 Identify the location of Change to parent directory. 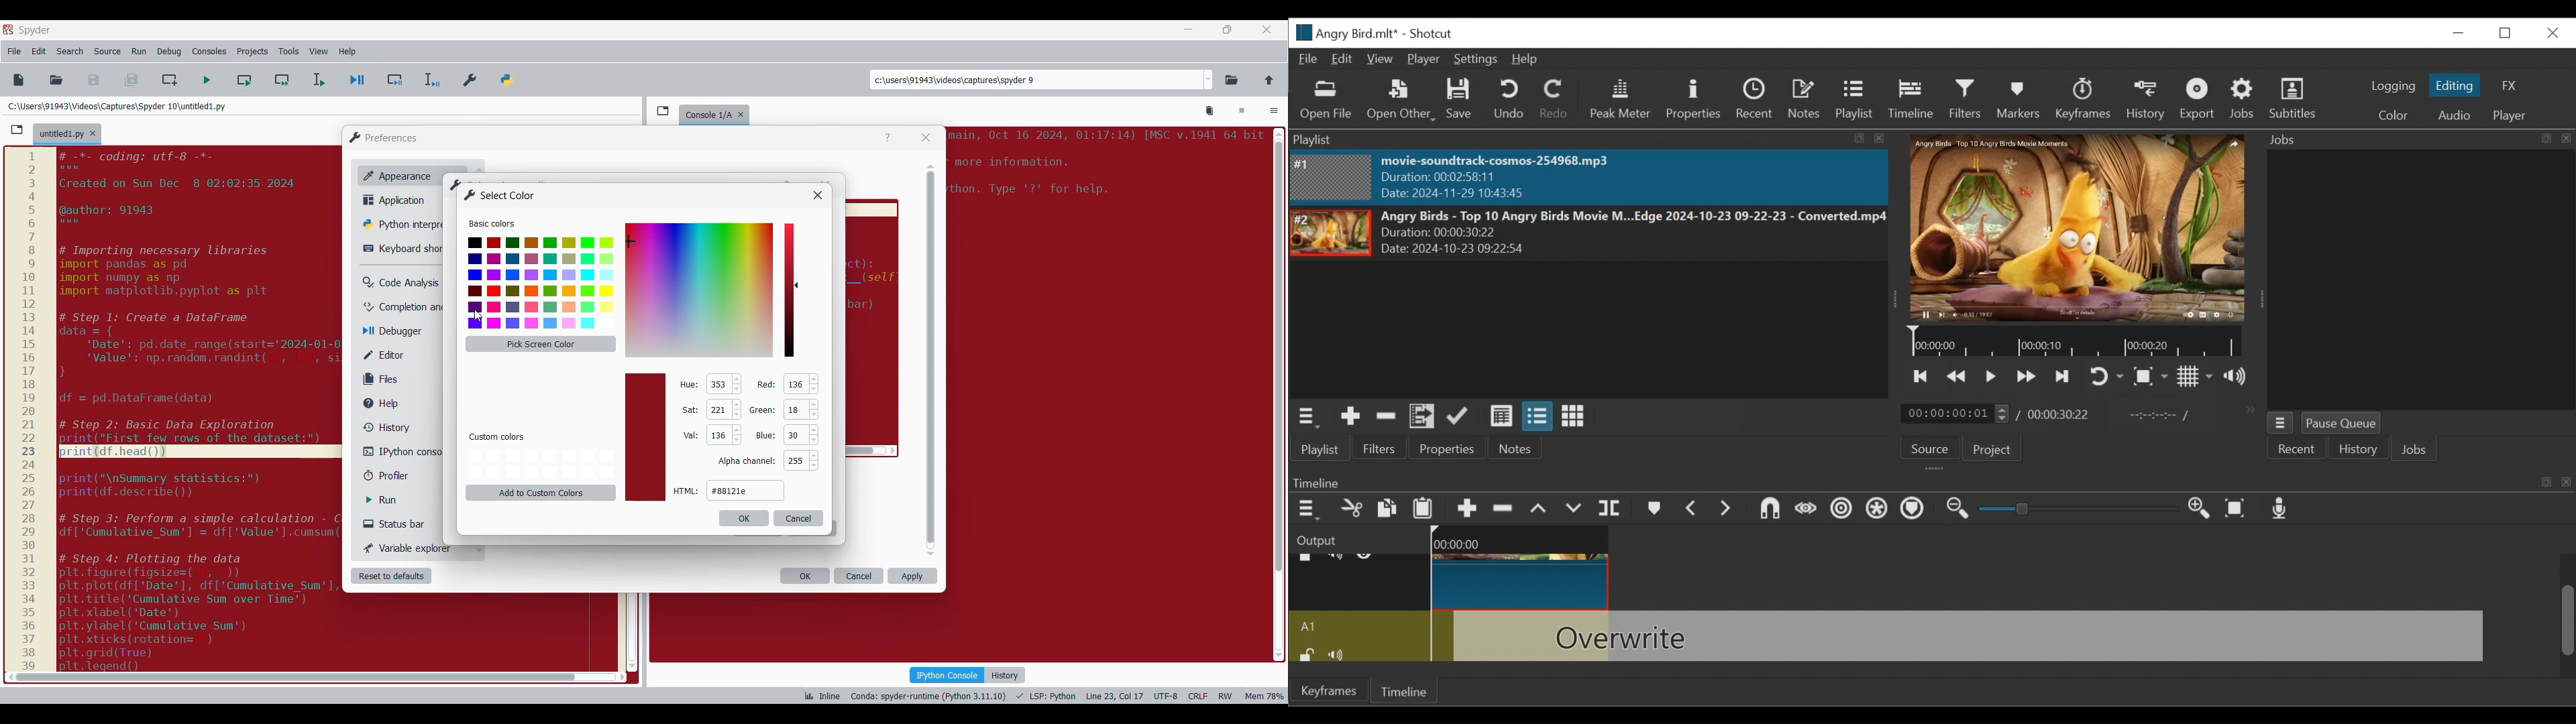
(1269, 80).